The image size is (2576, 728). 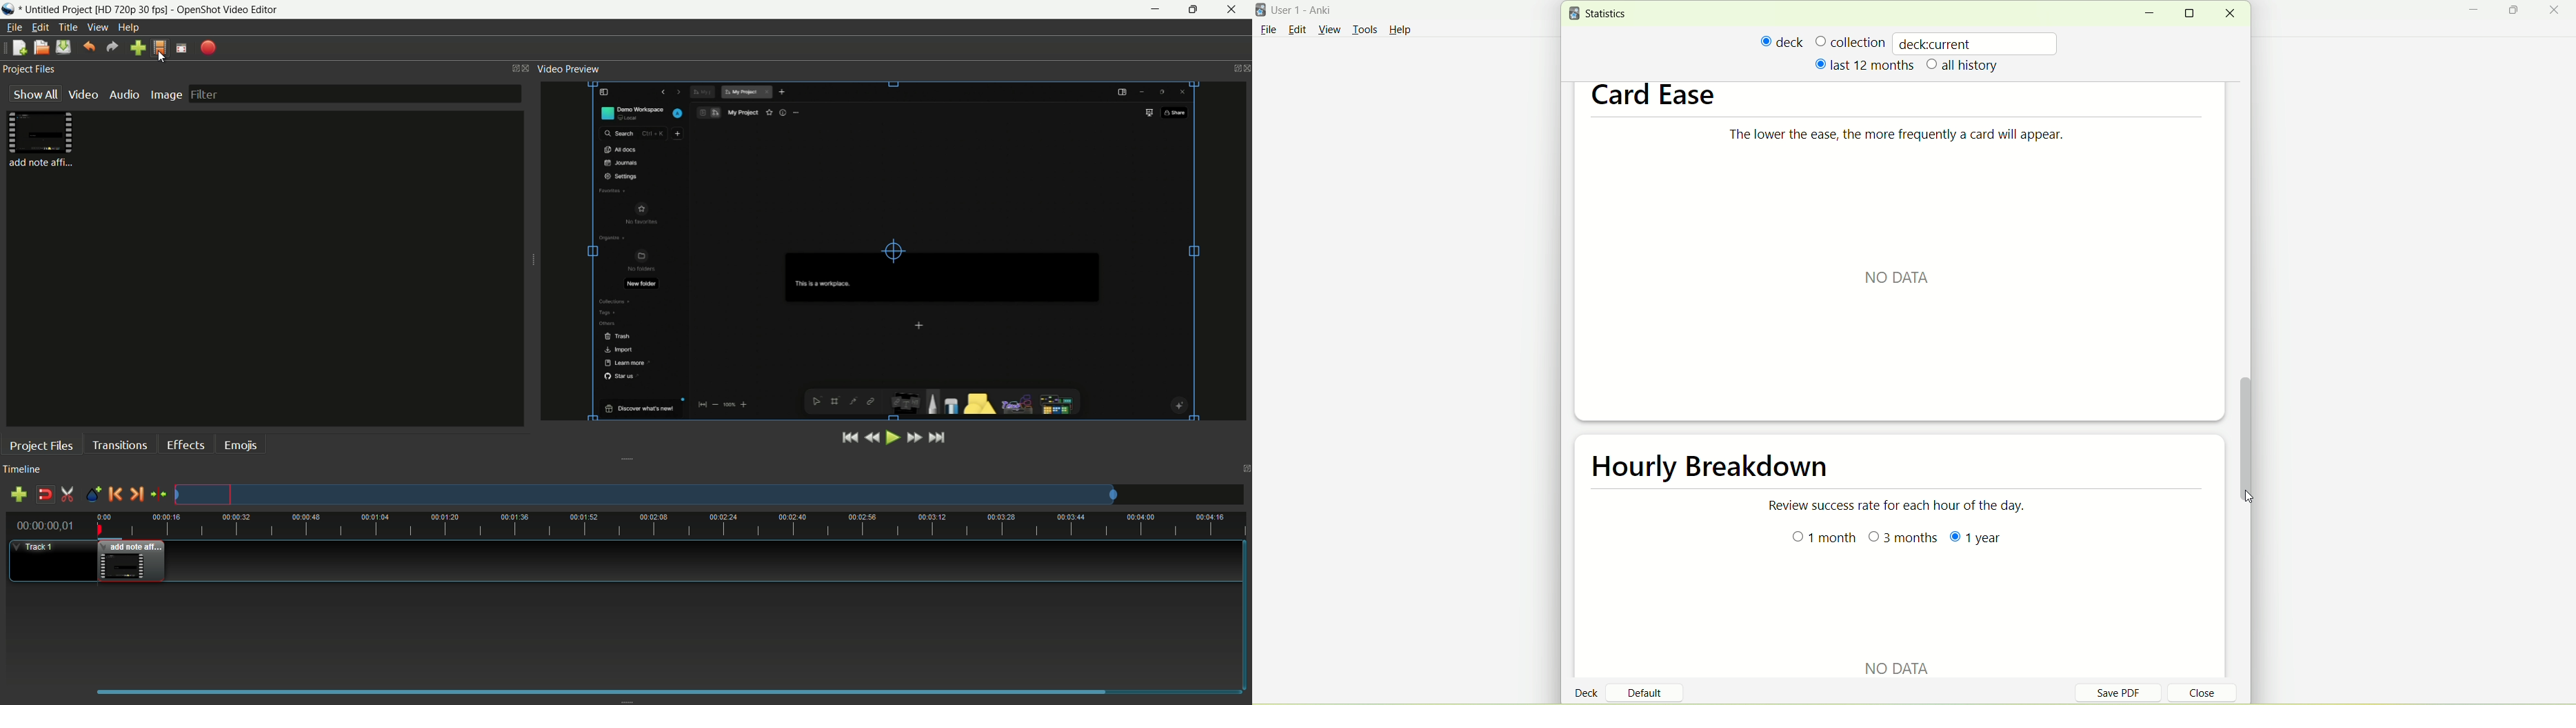 I want to click on close, so click(x=2229, y=14).